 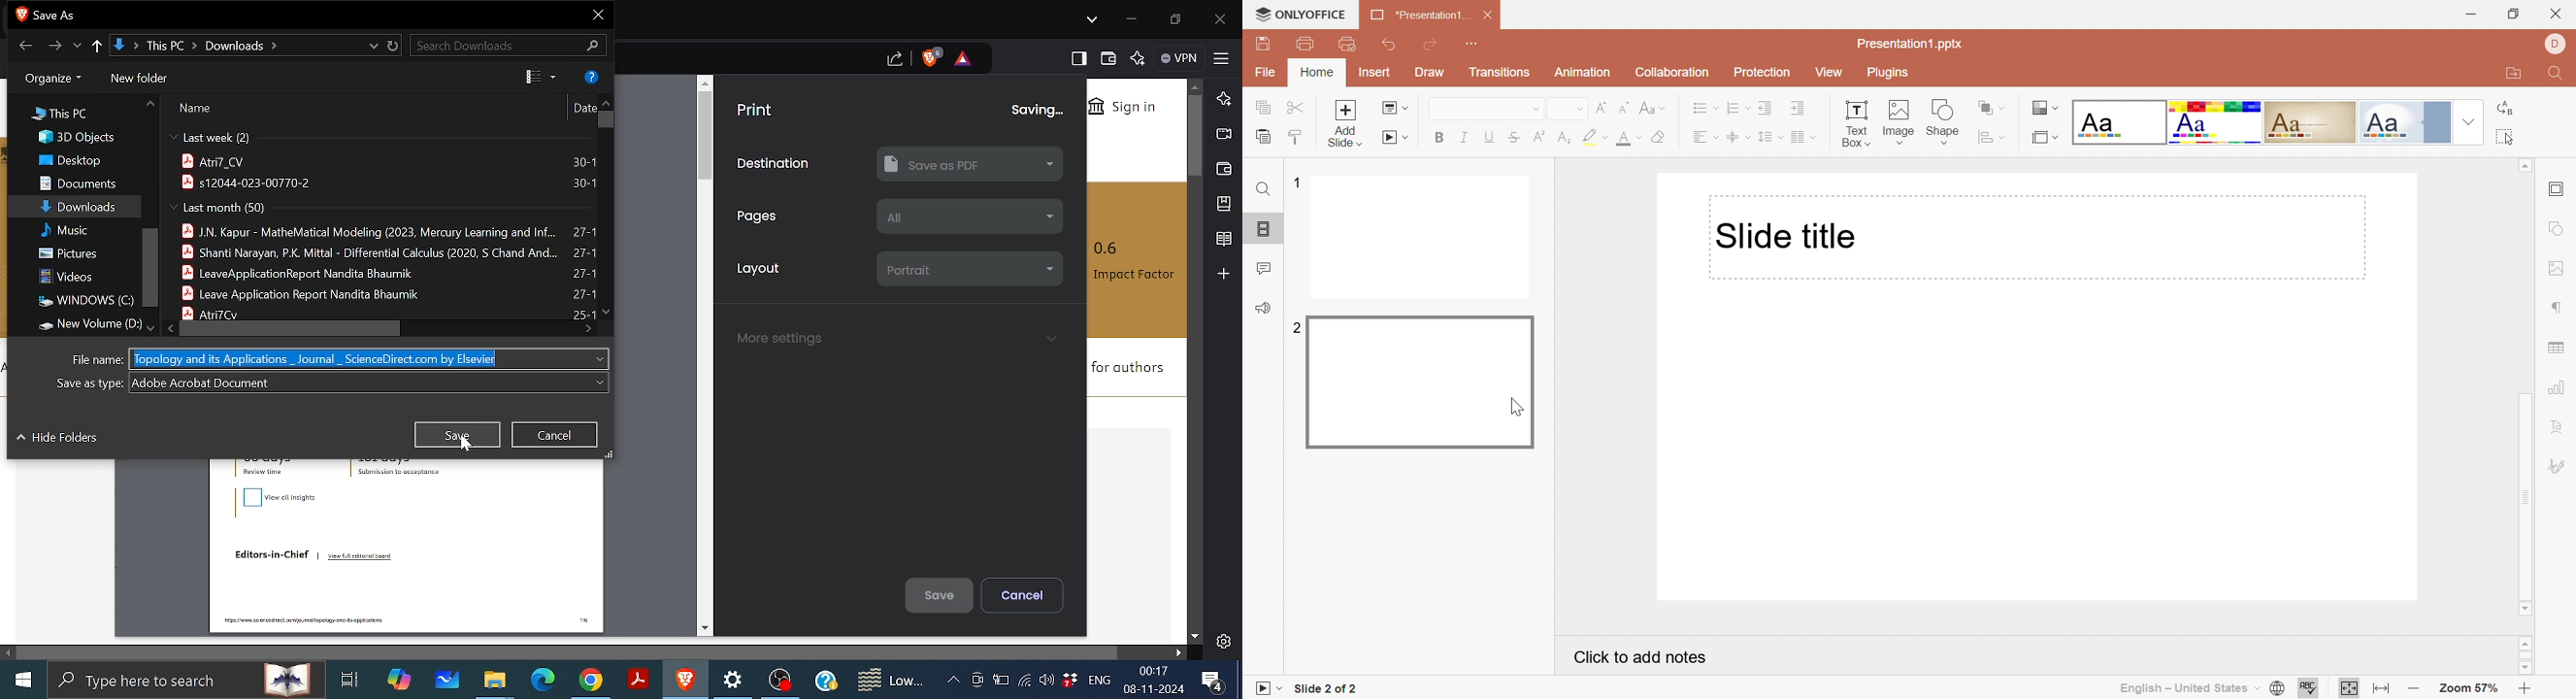 I want to click on Plugins, so click(x=1891, y=75).